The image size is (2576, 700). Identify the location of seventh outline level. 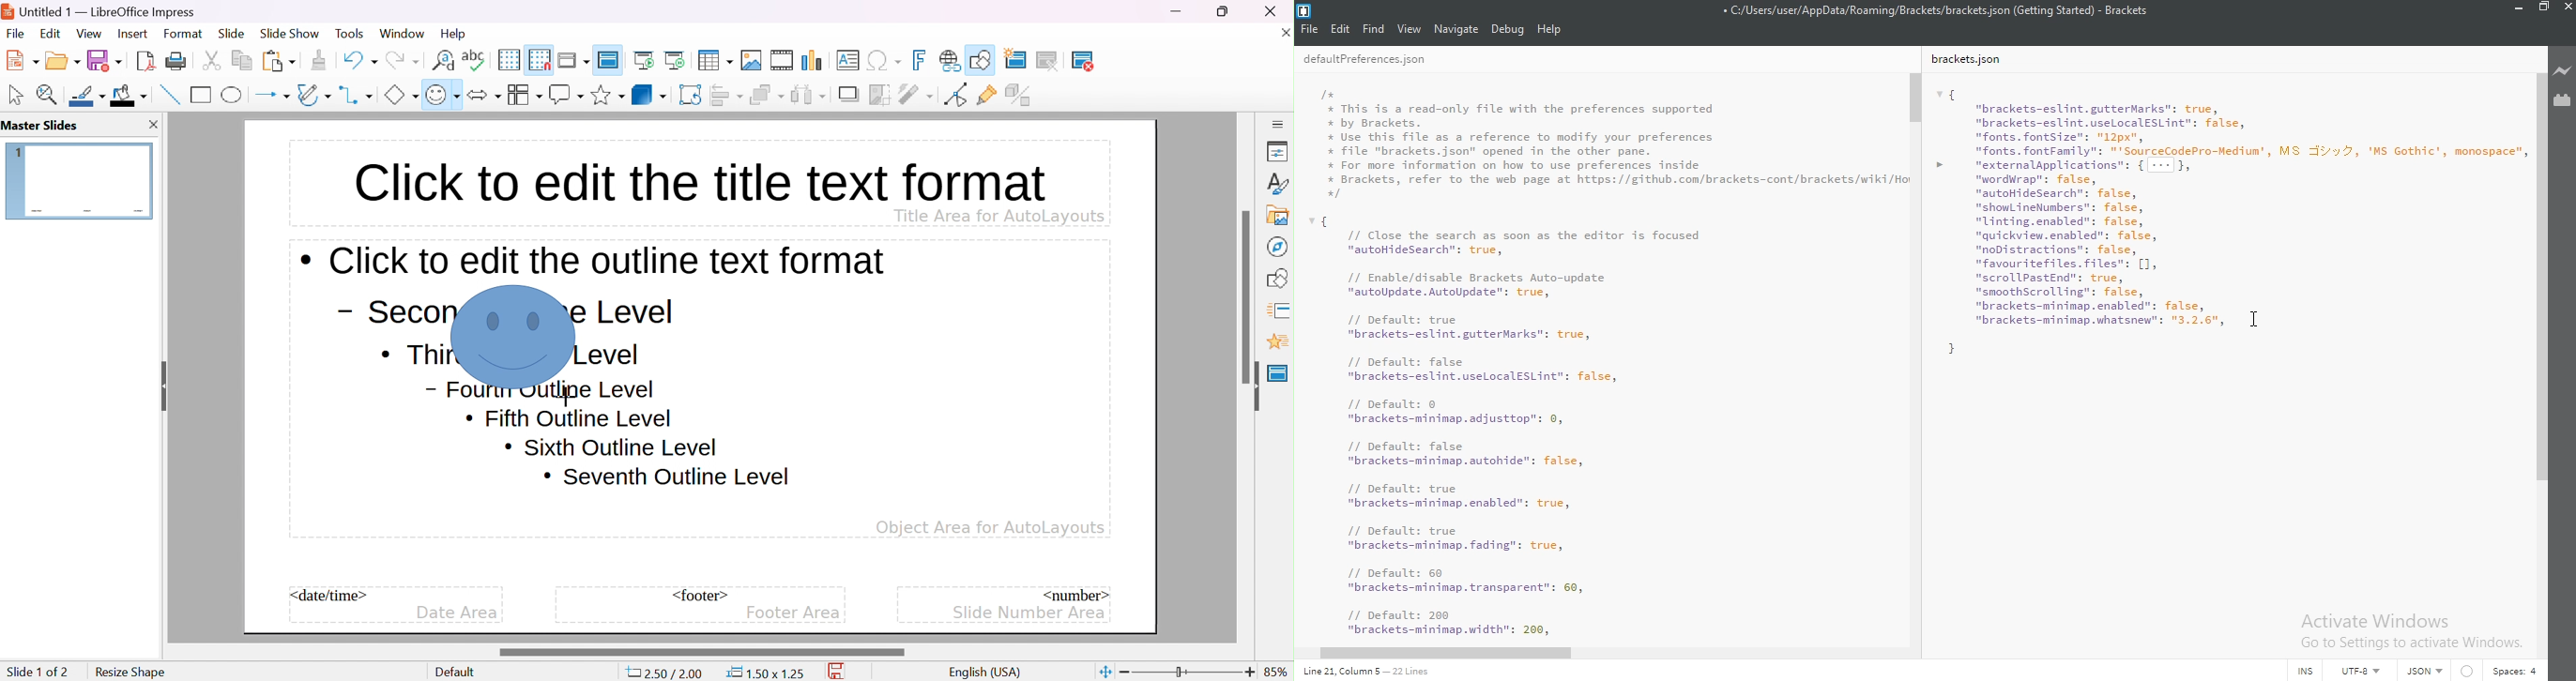
(668, 477).